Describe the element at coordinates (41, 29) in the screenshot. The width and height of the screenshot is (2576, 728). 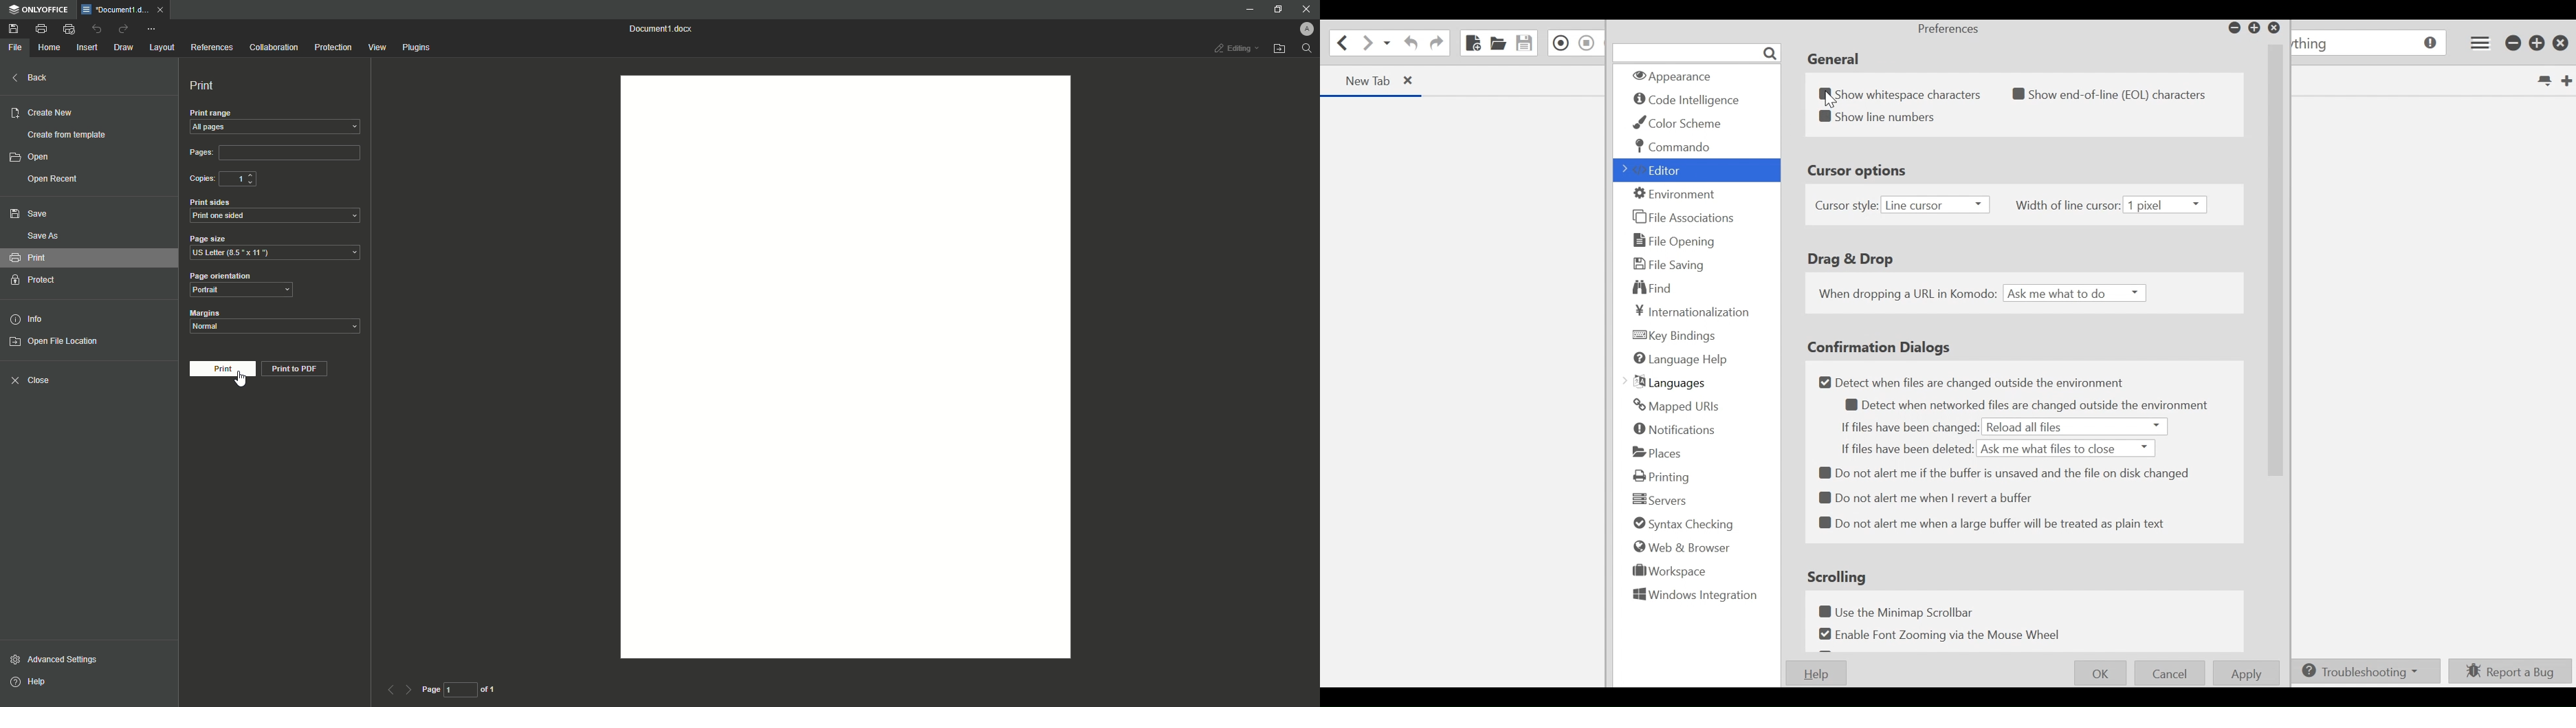
I see `Print` at that location.